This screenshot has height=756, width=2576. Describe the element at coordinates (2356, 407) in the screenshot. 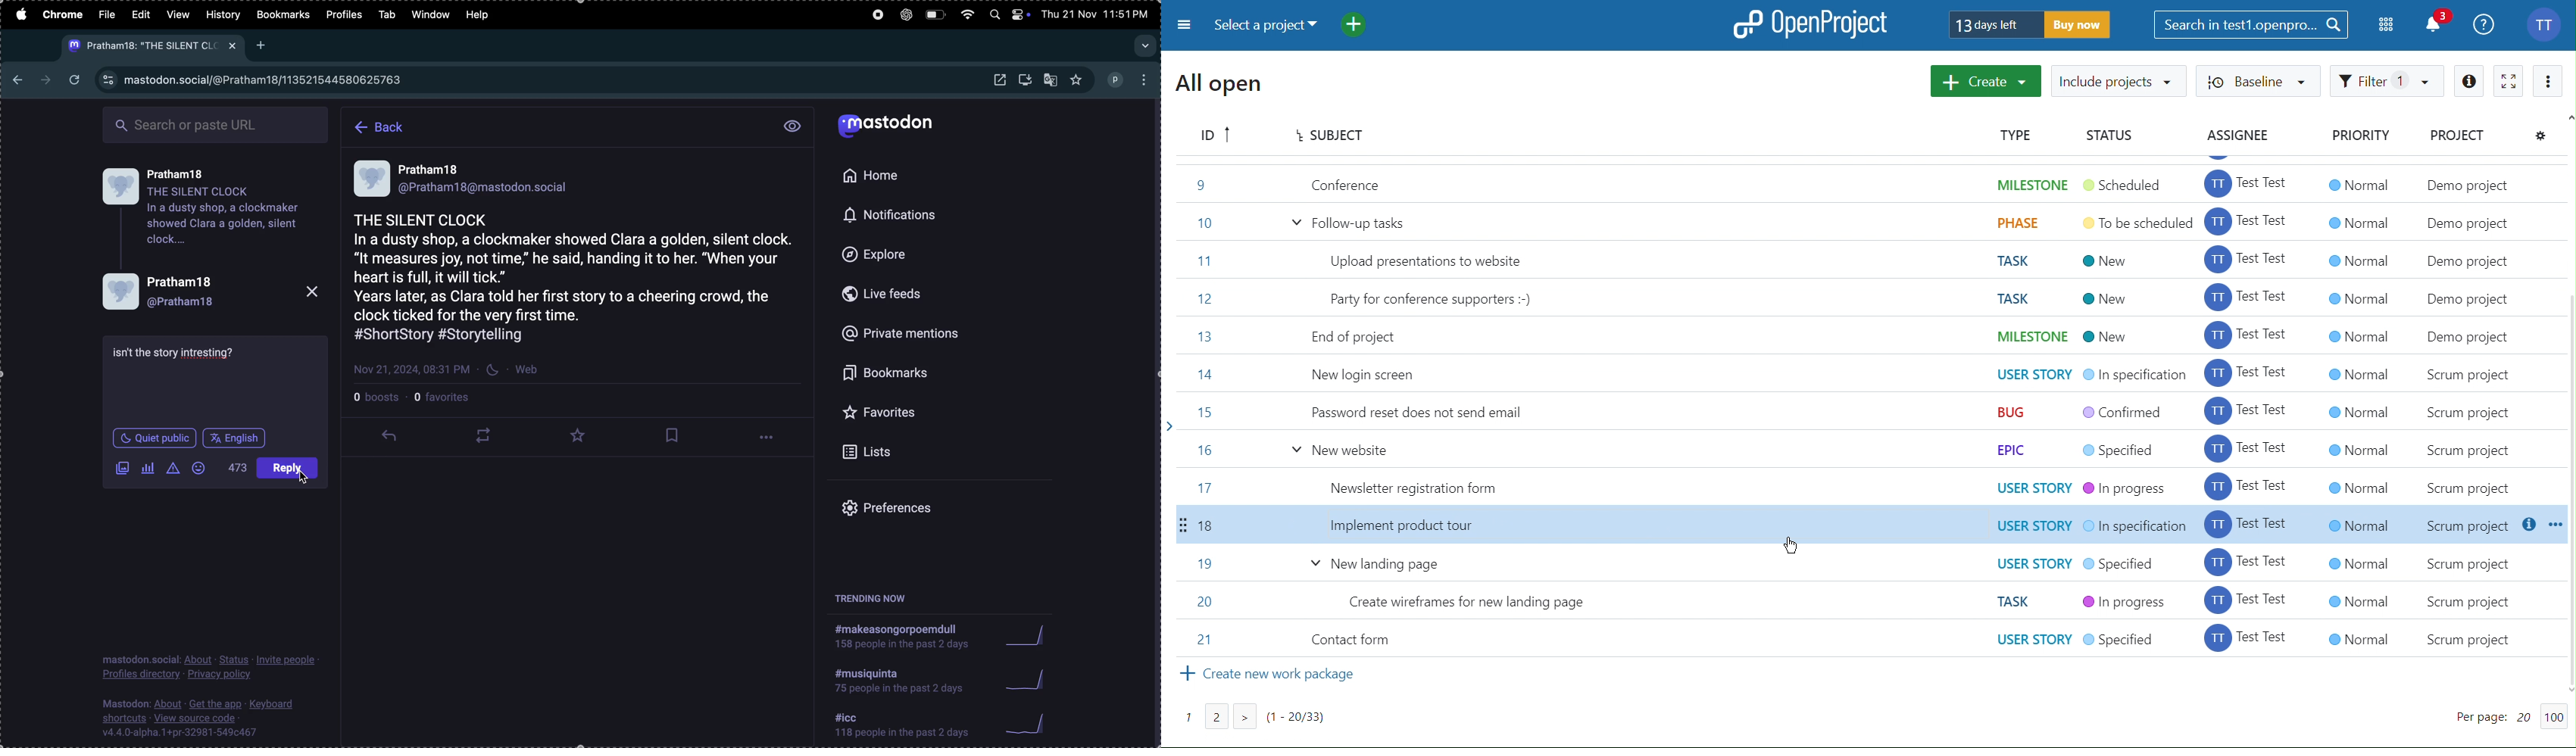

I see `` at that location.